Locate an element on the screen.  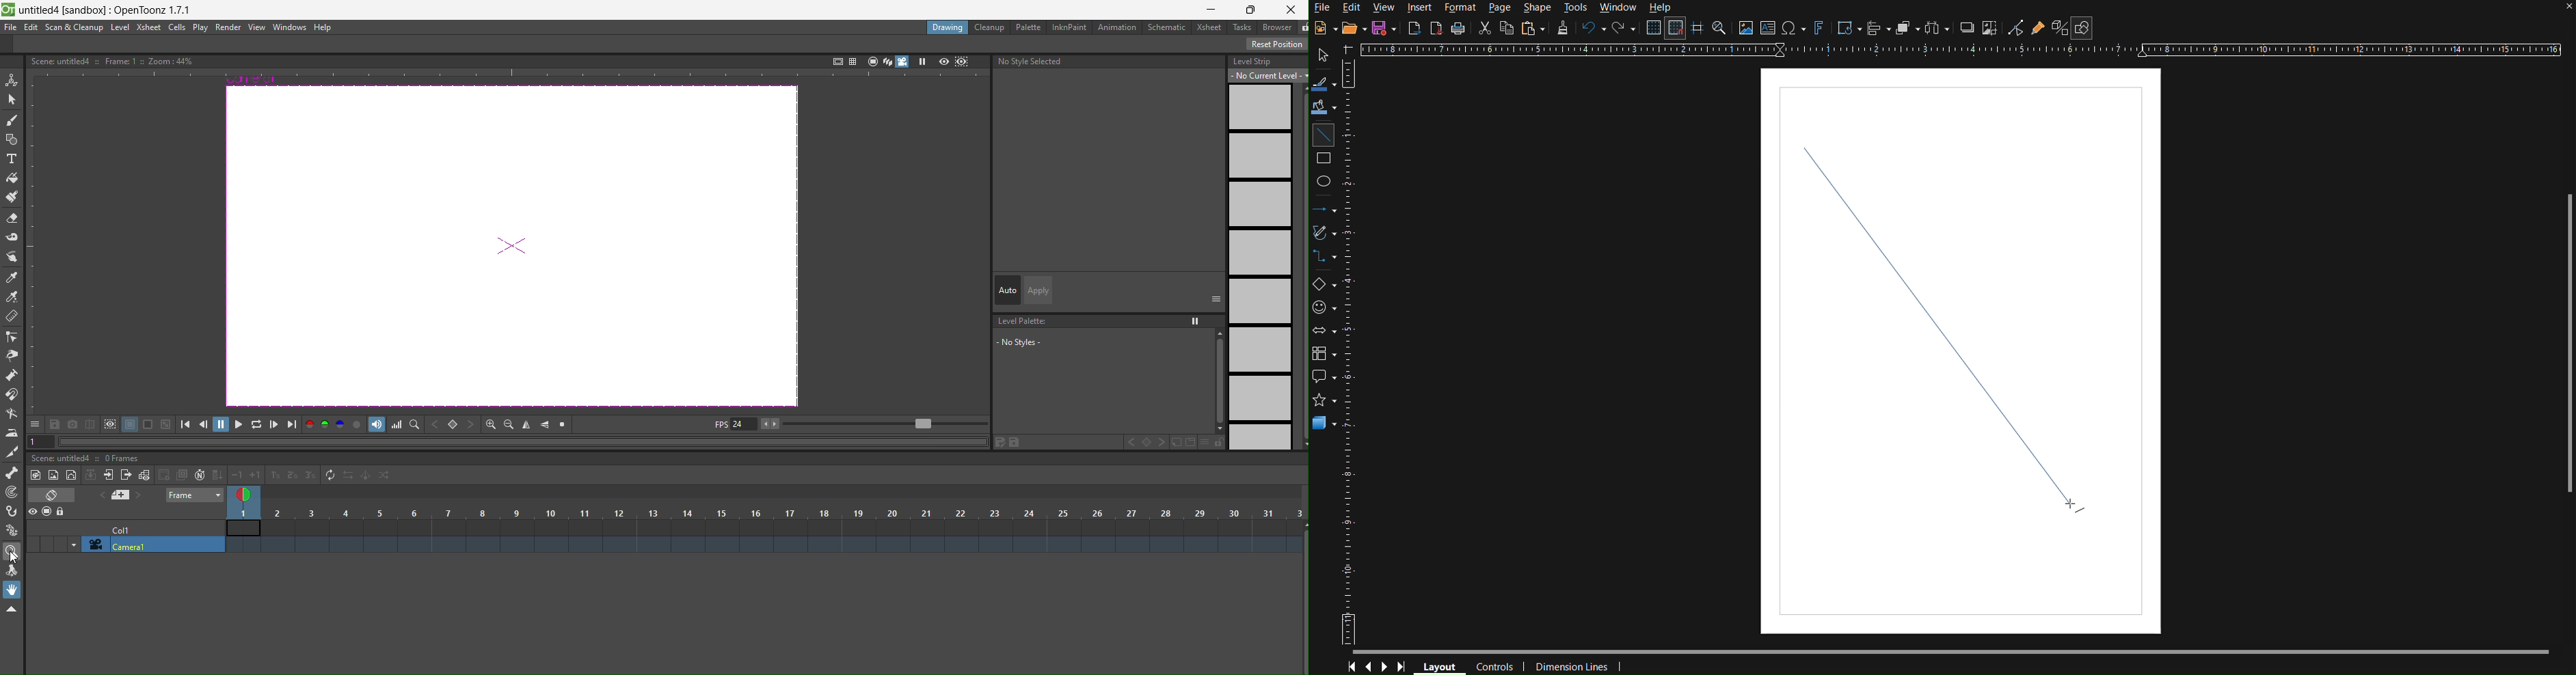
Show Gluepoint Functions is located at coordinates (2037, 27).